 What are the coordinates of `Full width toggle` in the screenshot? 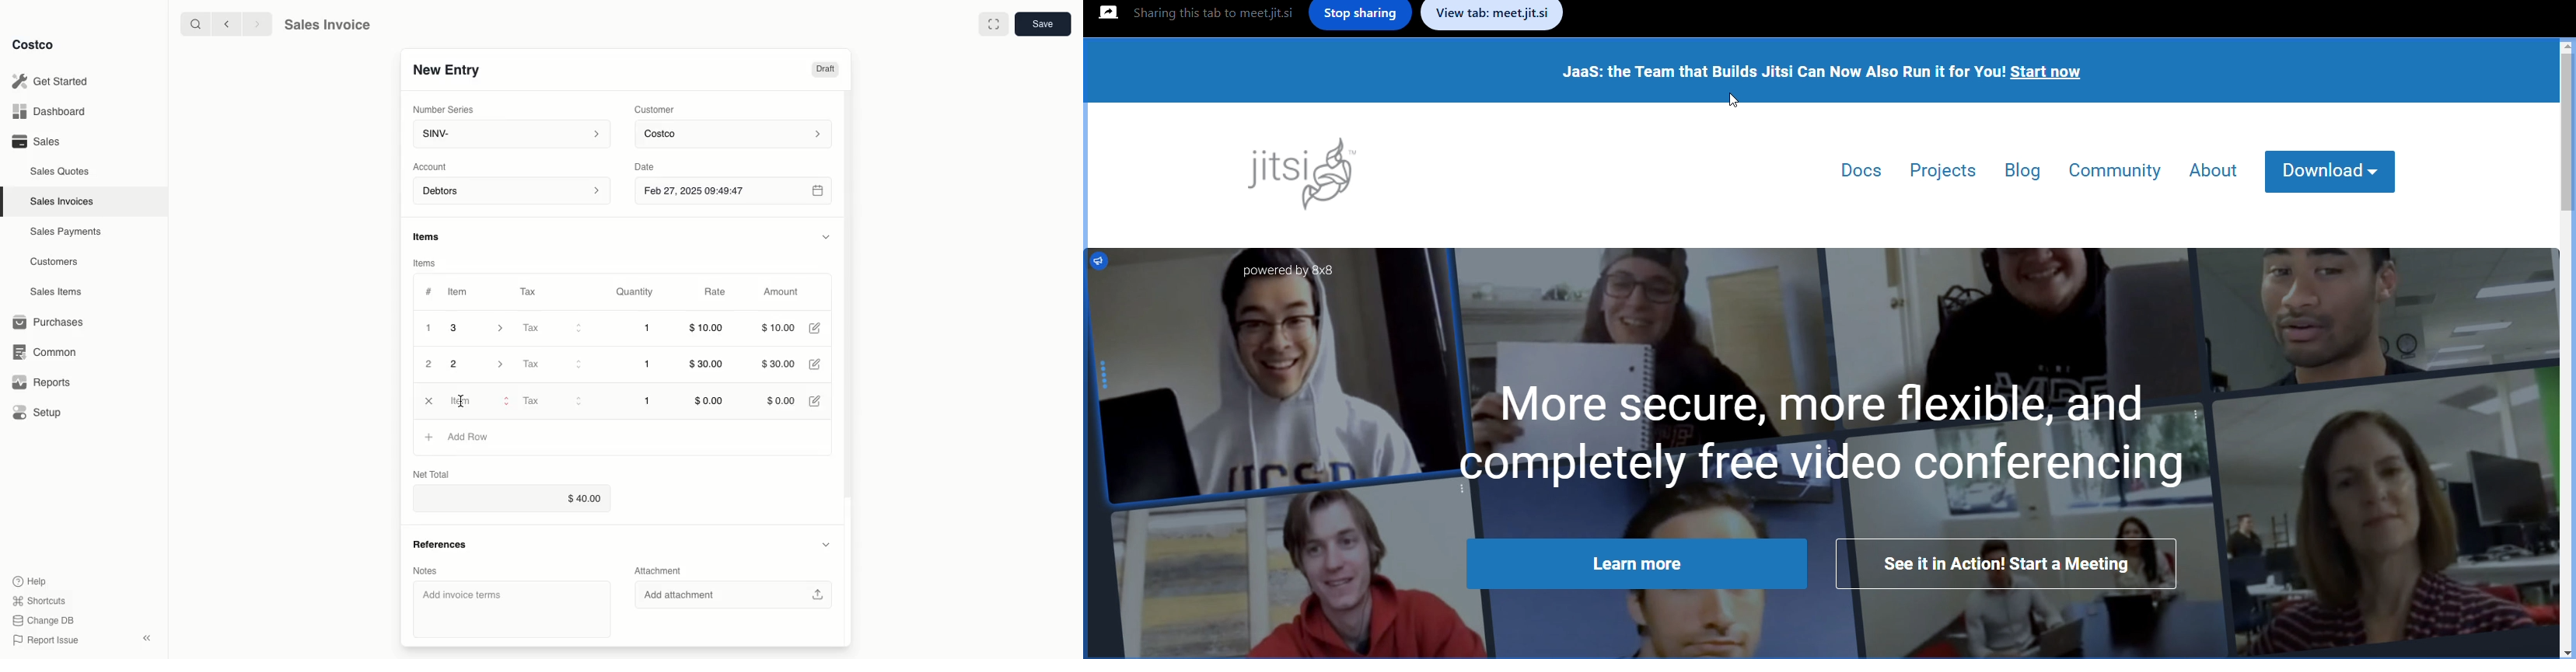 It's located at (994, 24).